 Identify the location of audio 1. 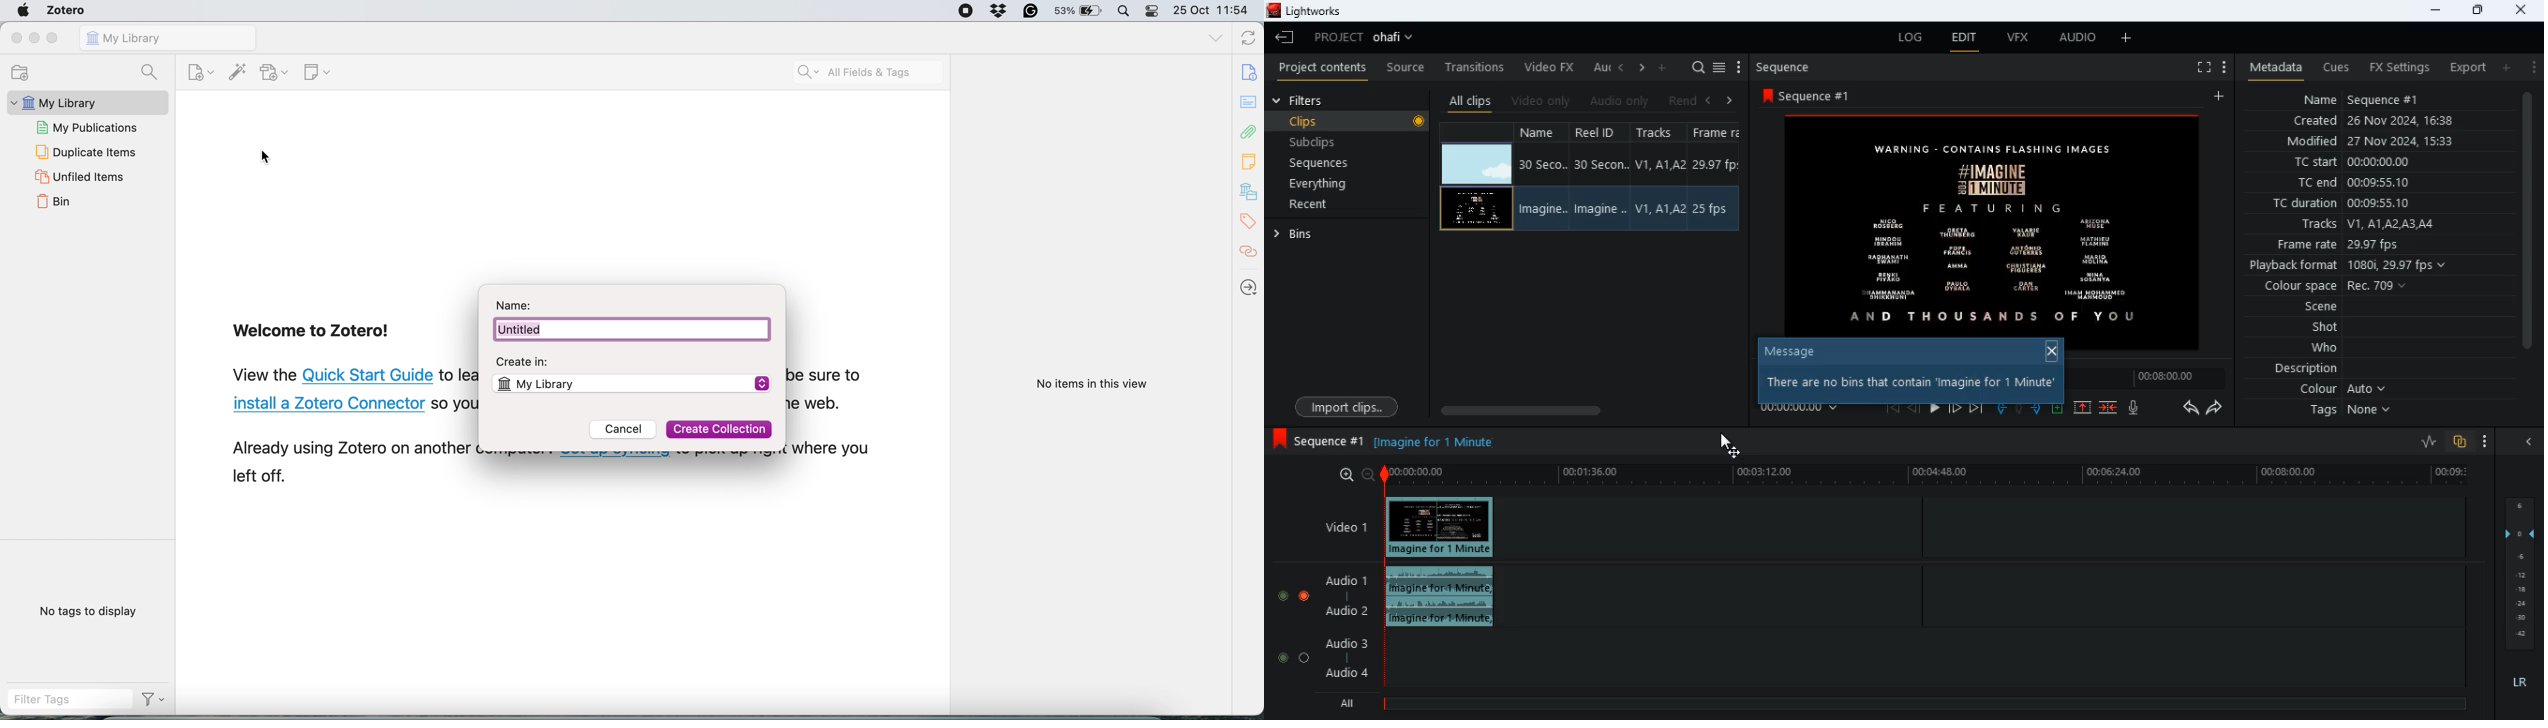
(1349, 584).